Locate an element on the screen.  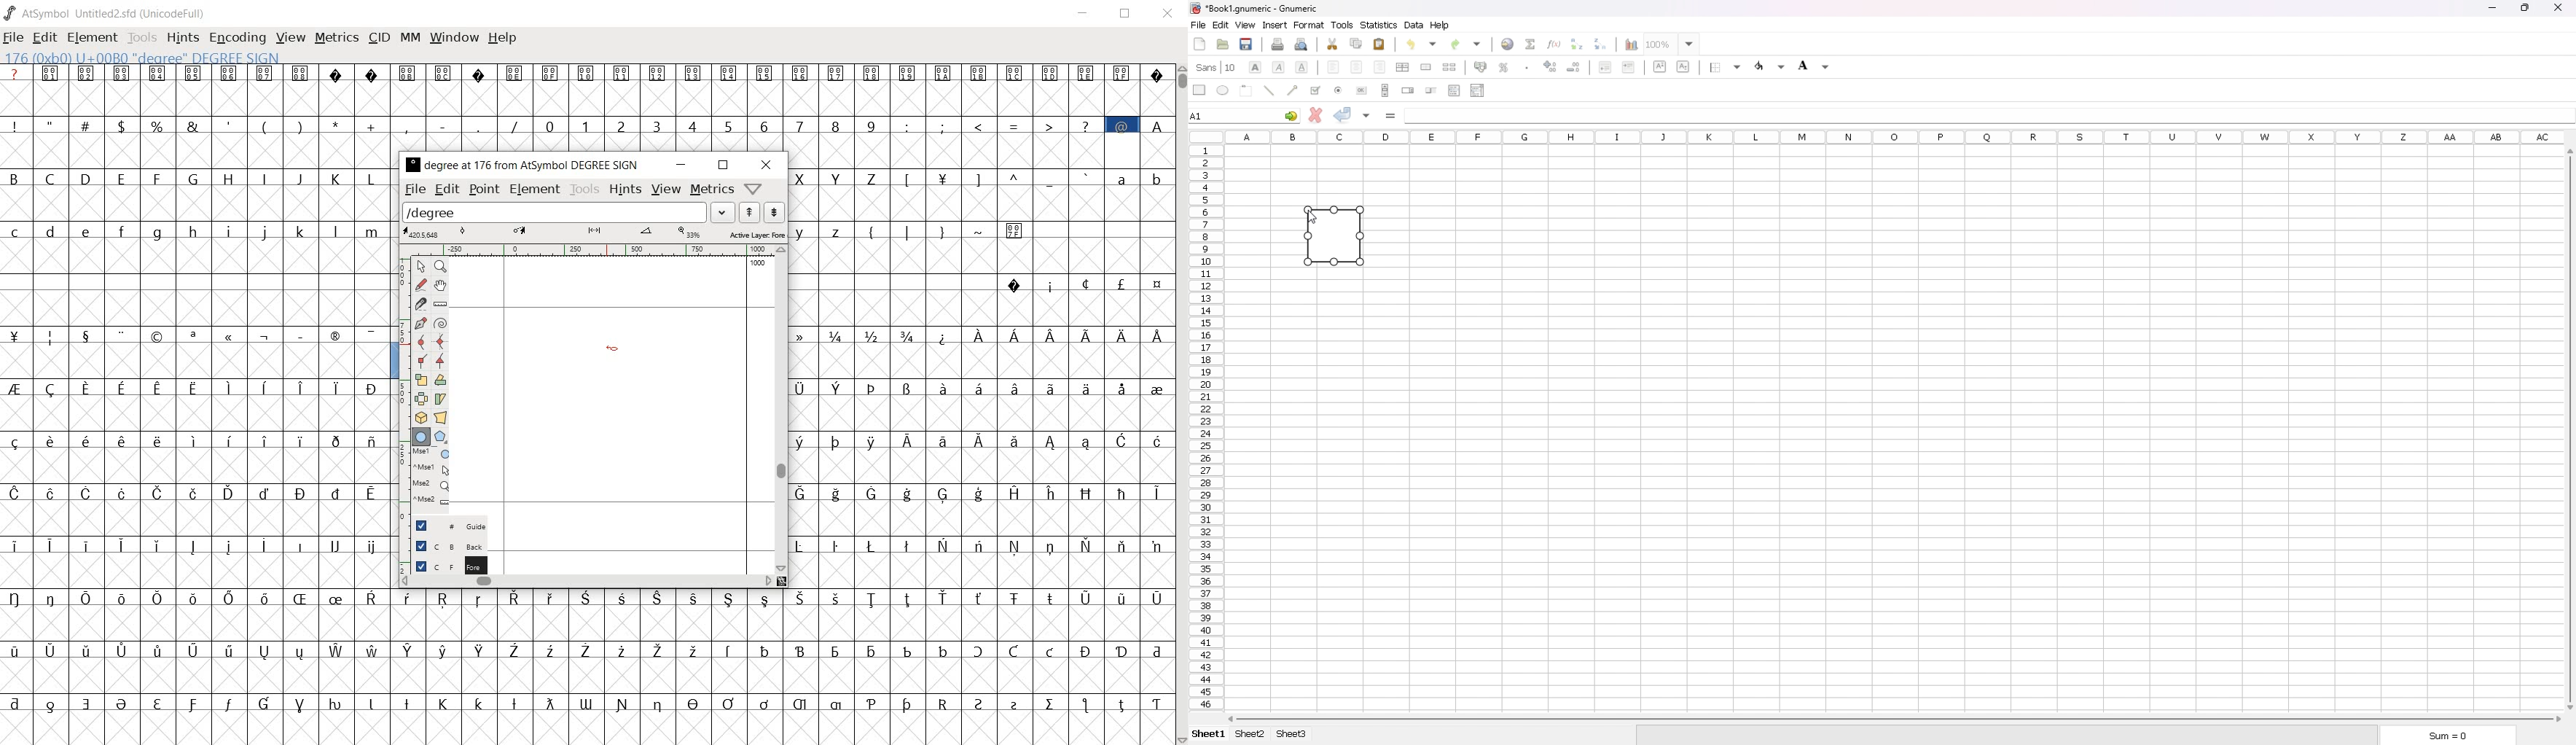
magnify is located at coordinates (439, 266).